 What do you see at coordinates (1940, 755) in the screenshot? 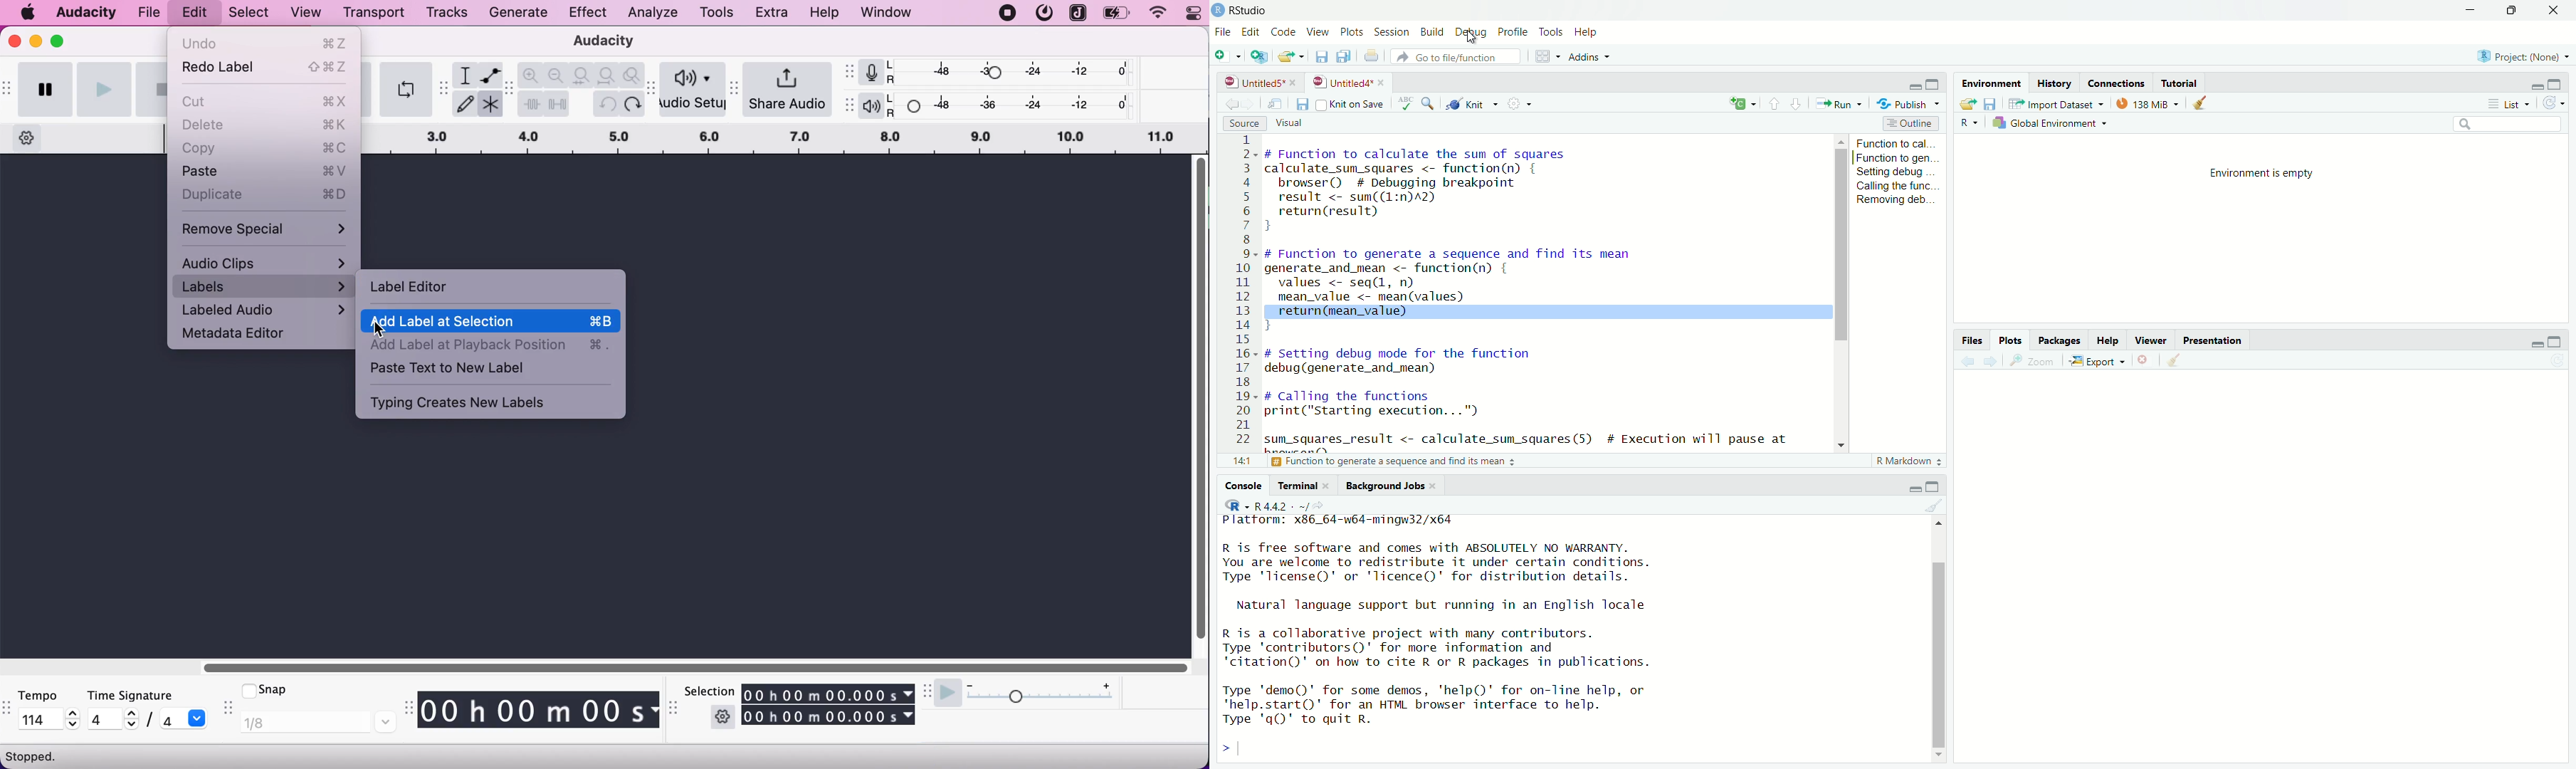
I see `move down` at bounding box center [1940, 755].